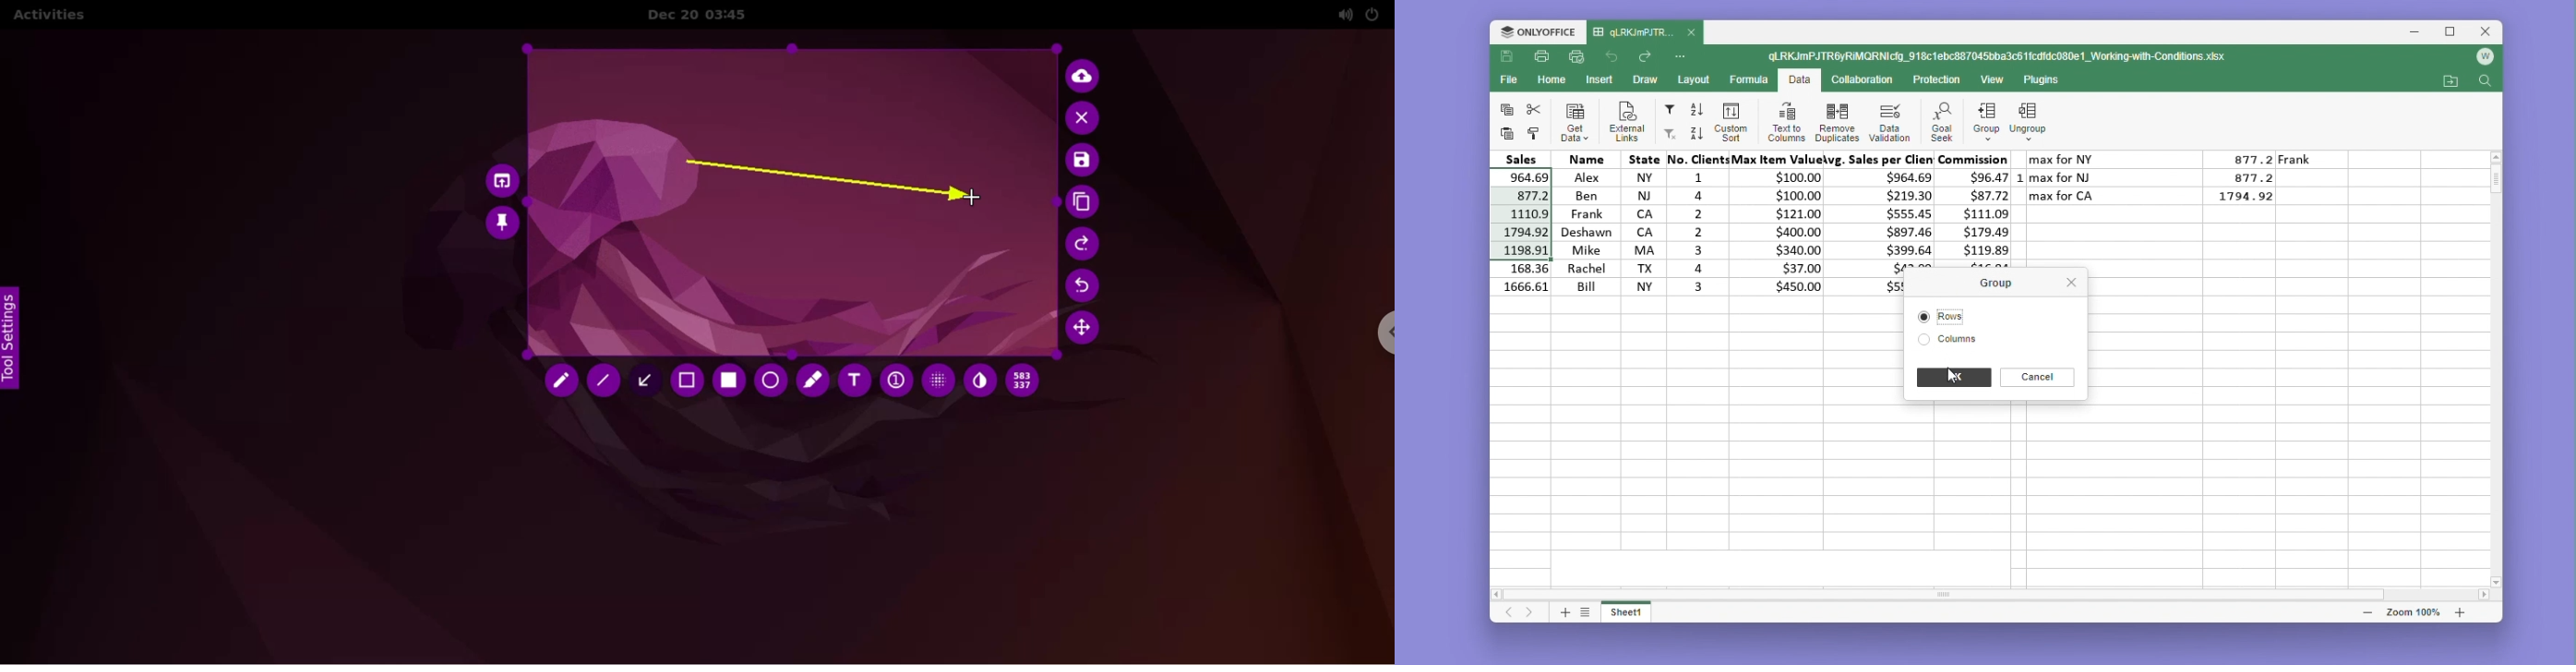 The width and height of the screenshot is (2576, 672). What do you see at coordinates (1087, 331) in the screenshot?
I see `move selection` at bounding box center [1087, 331].